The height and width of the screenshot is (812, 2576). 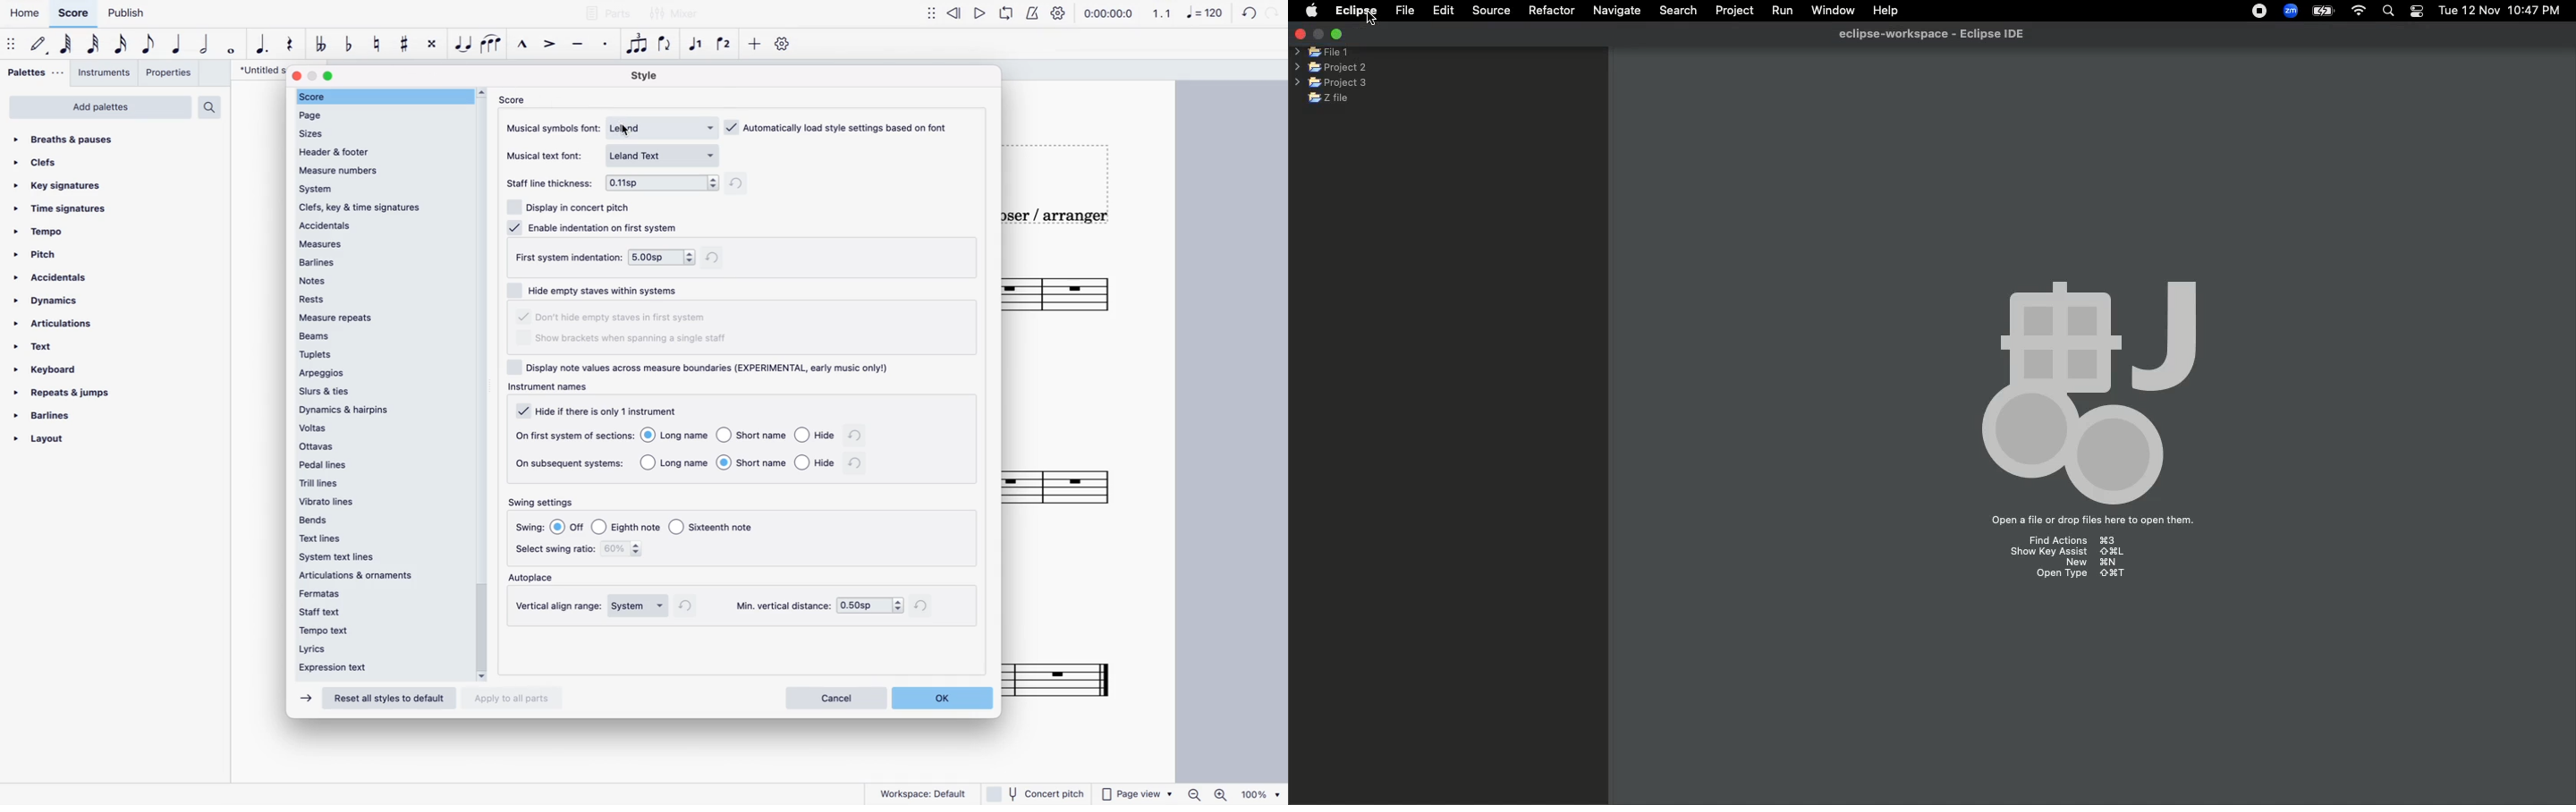 What do you see at coordinates (492, 47) in the screenshot?
I see `slur` at bounding box center [492, 47].